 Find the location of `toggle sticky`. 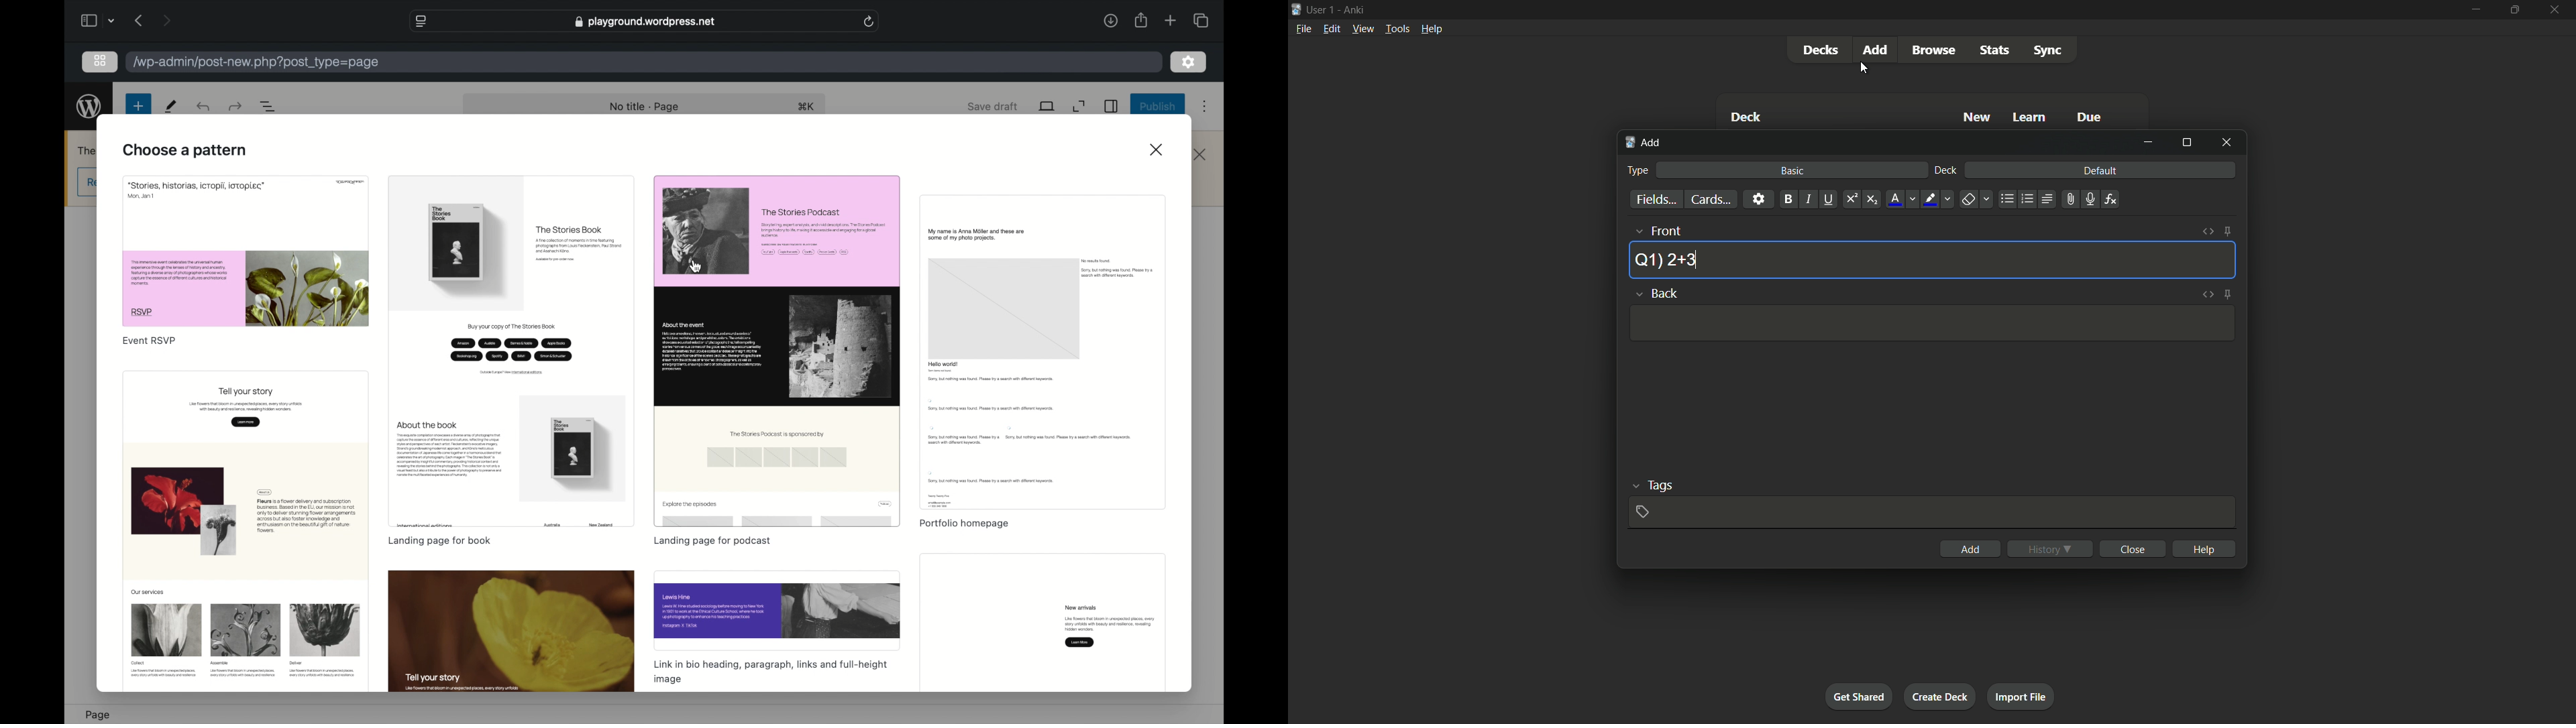

toggle sticky is located at coordinates (2227, 231).